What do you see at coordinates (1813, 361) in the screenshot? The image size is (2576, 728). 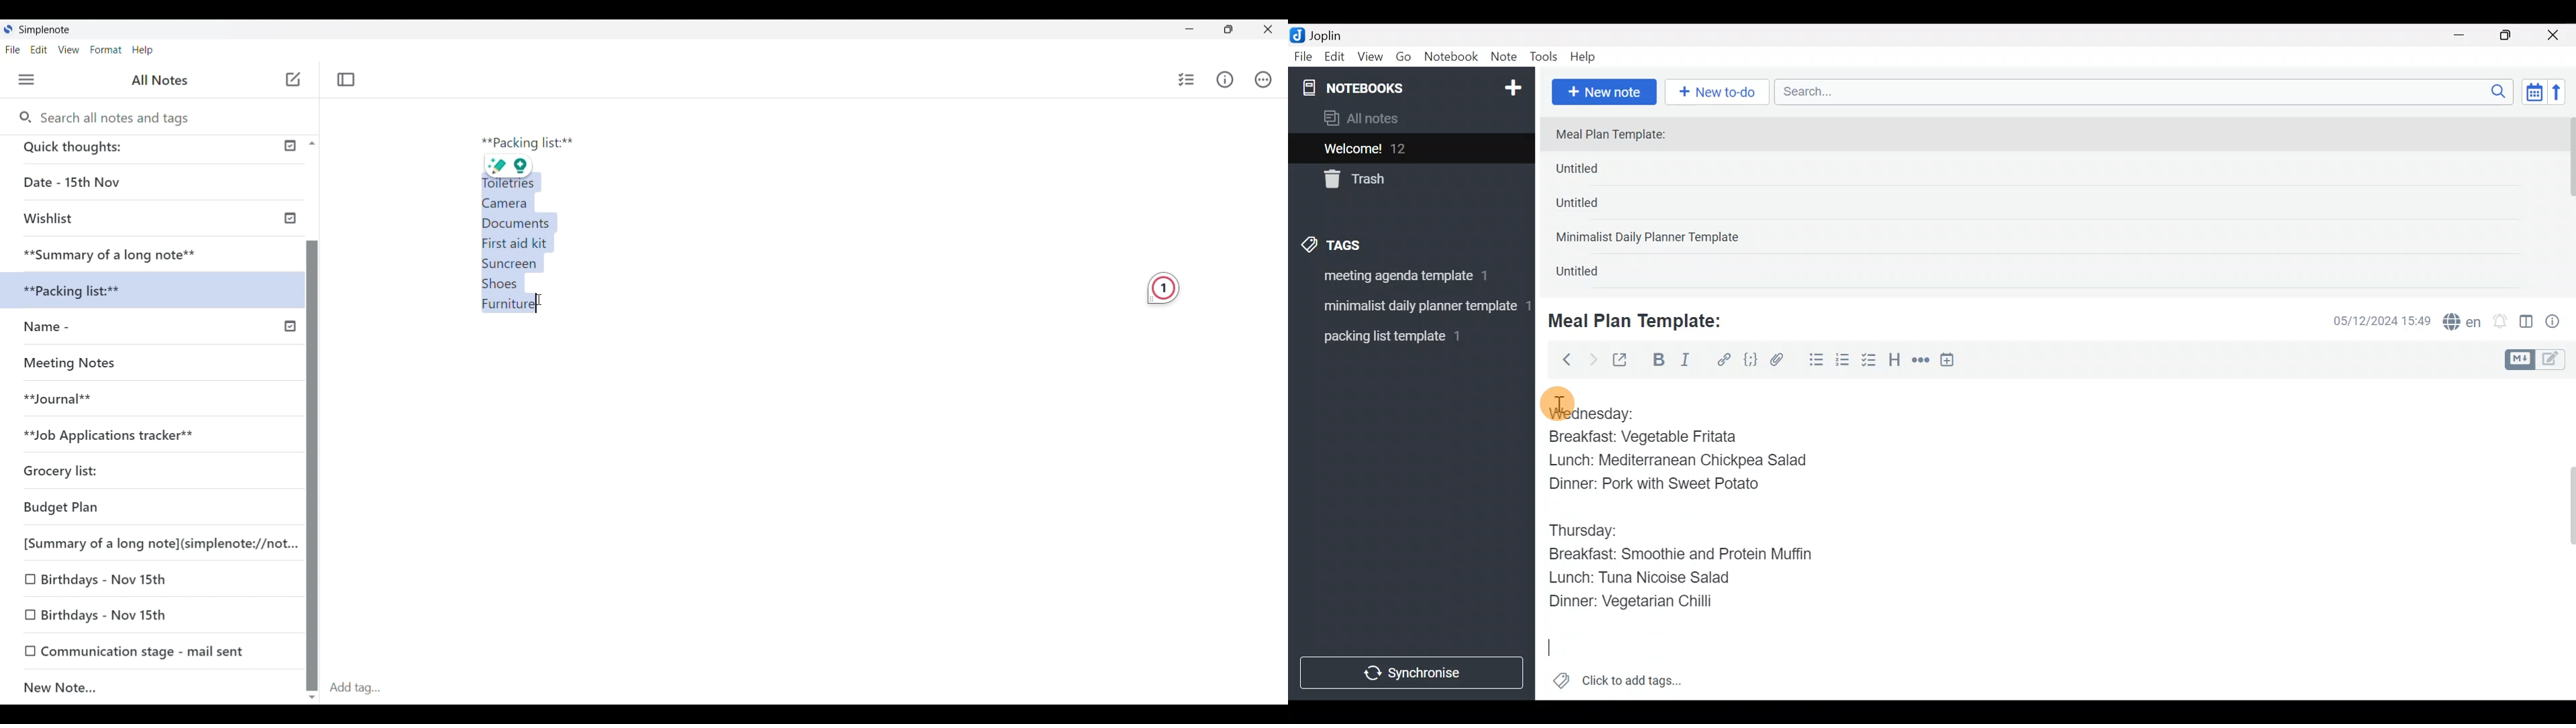 I see `Bulleted list` at bounding box center [1813, 361].